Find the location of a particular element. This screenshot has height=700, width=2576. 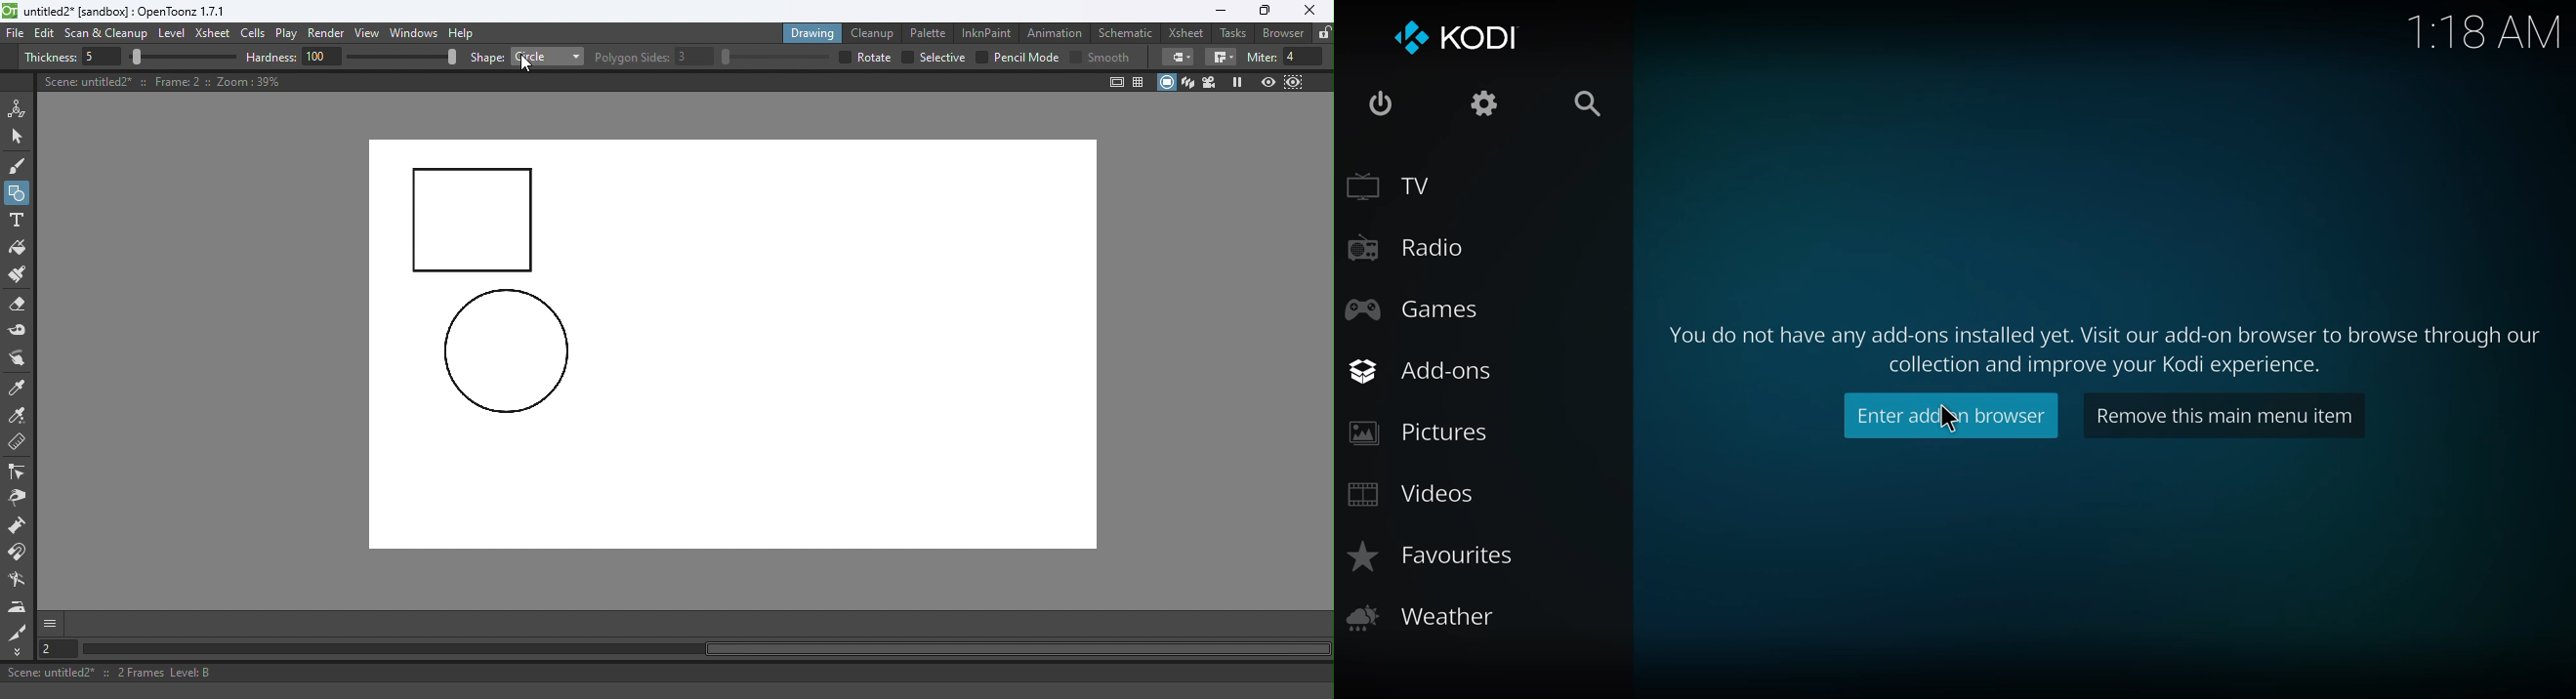

Canvas details is located at coordinates (165, 81).